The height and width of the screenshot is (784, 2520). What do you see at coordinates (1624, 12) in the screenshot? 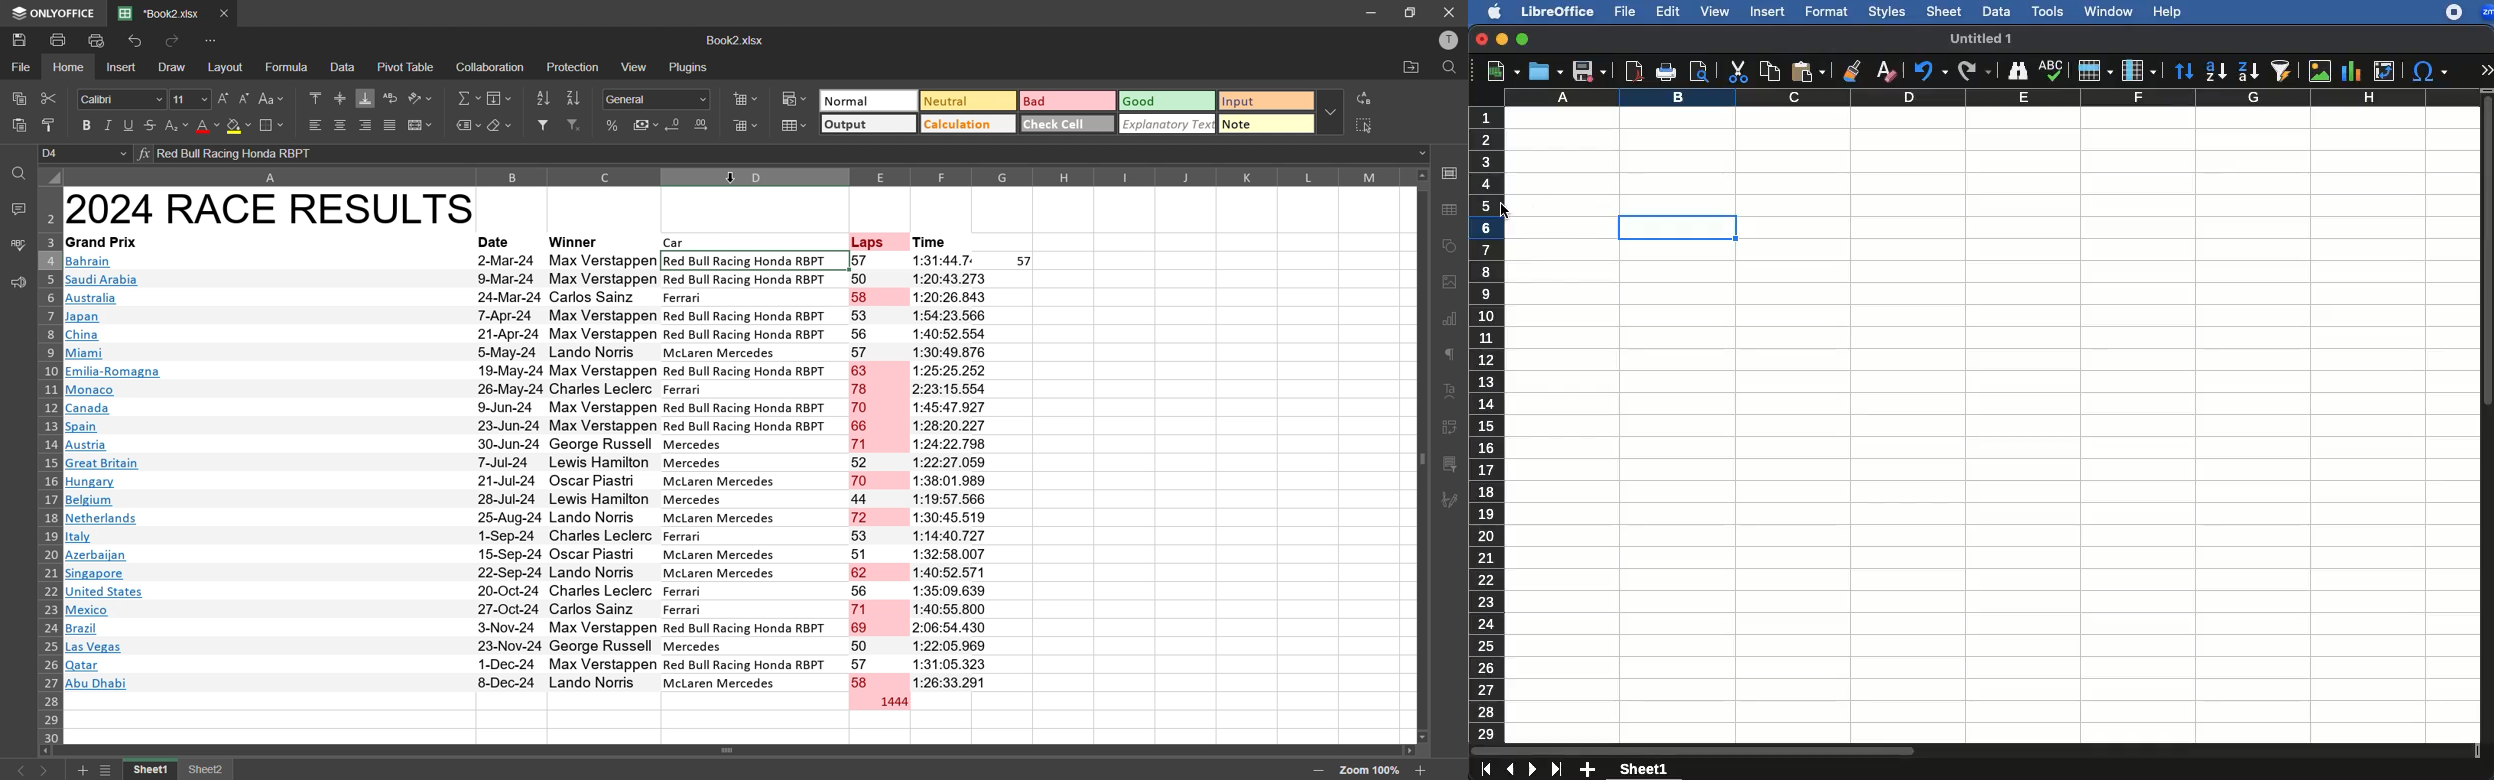
I see `file` at bounding box center [1624, 12].